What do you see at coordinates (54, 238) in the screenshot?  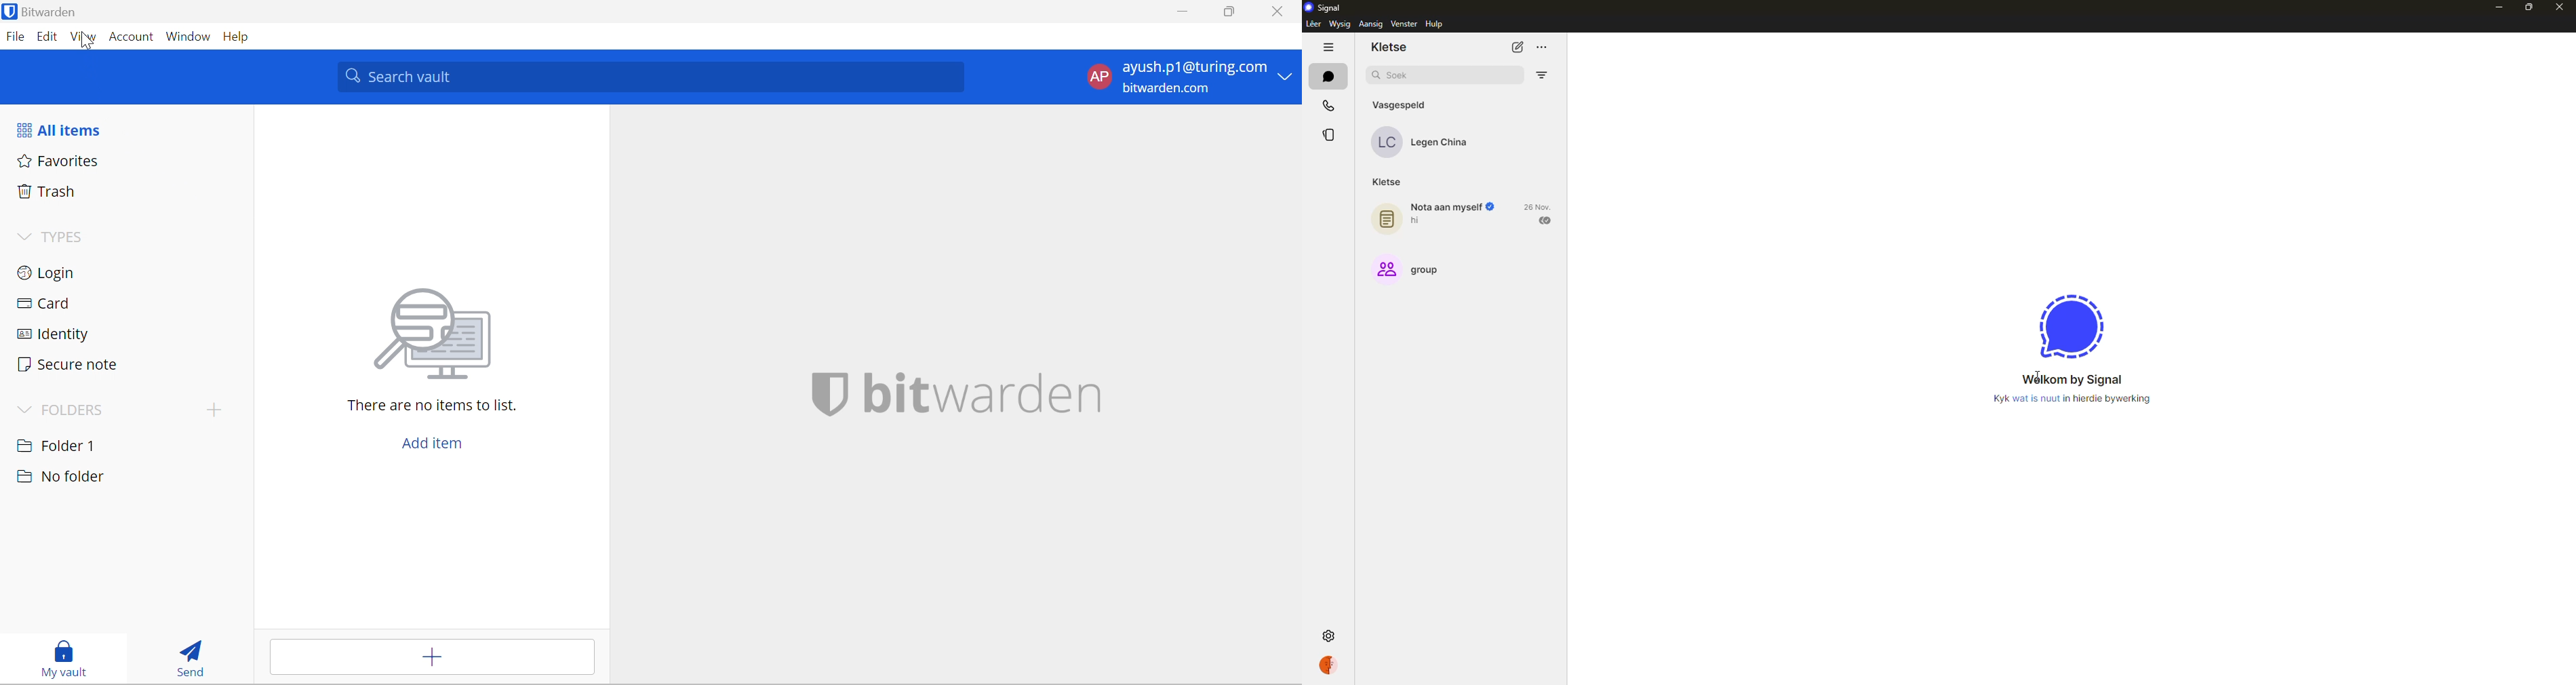 I see `Types` at bounding box center [54, 238].